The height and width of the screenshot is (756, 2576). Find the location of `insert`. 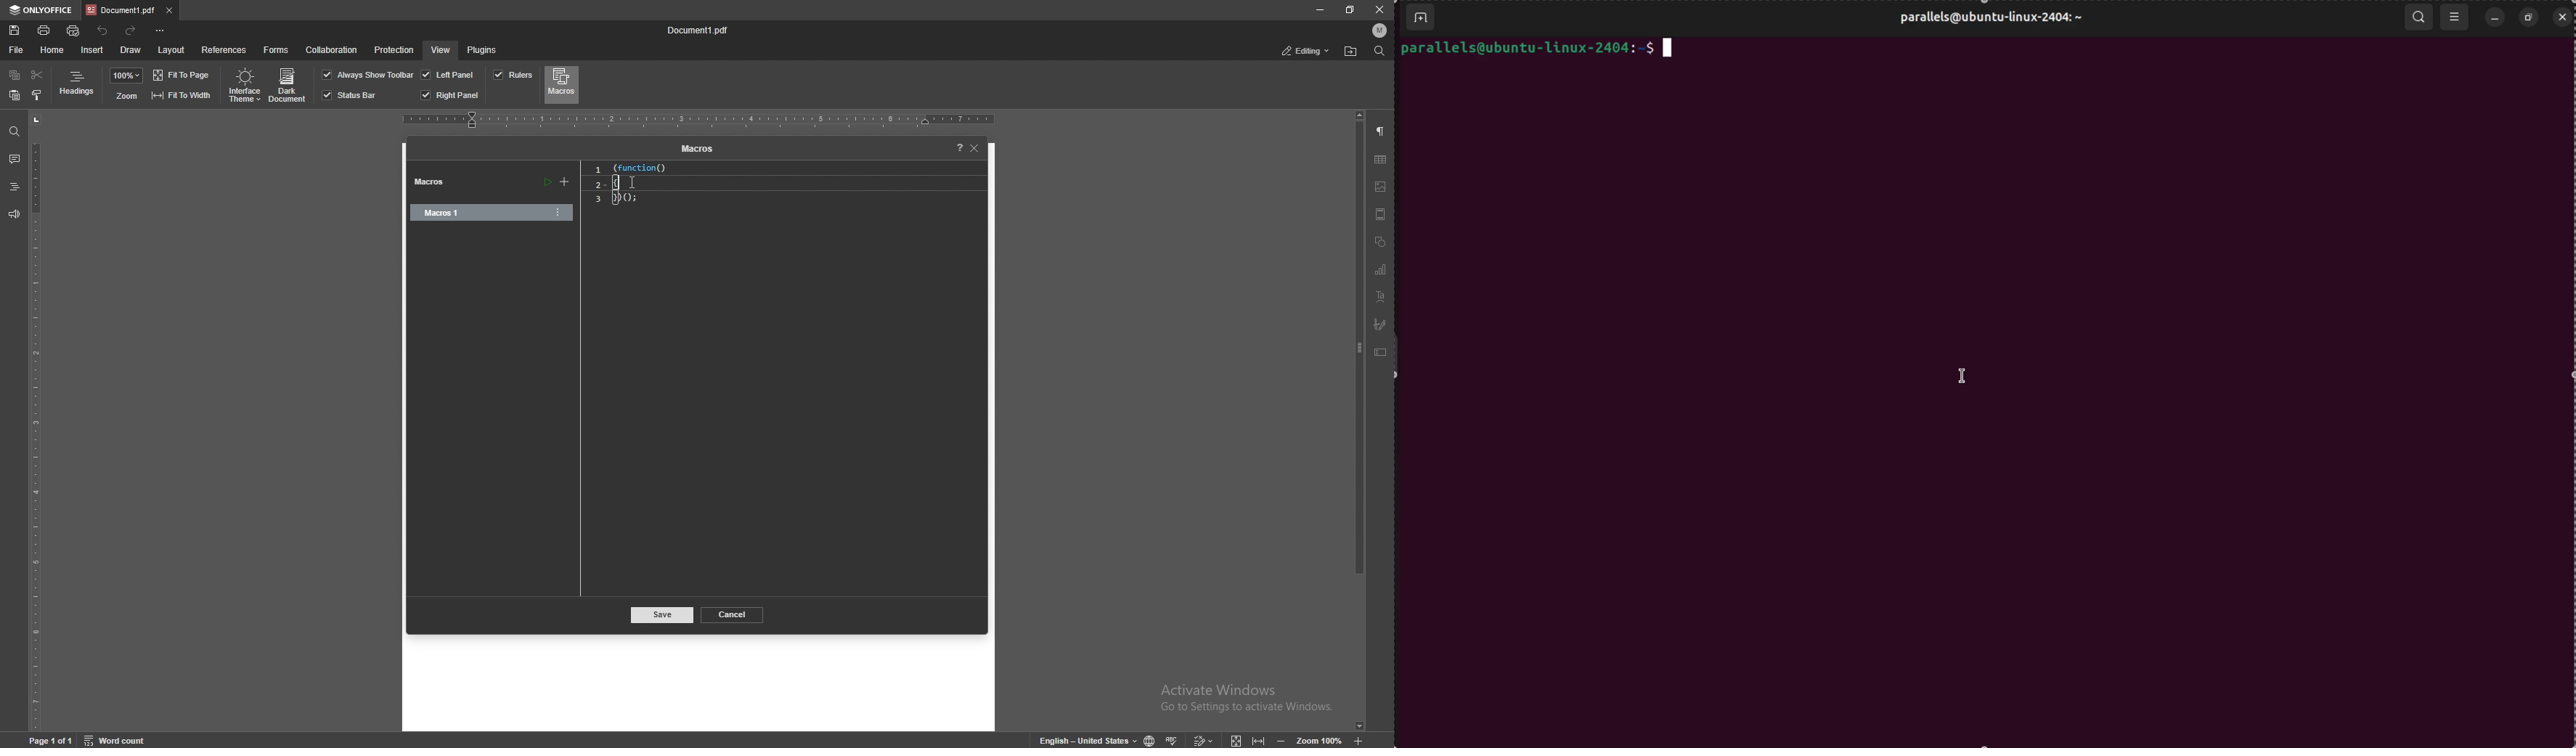

insert is located at coordinates (92, 50).